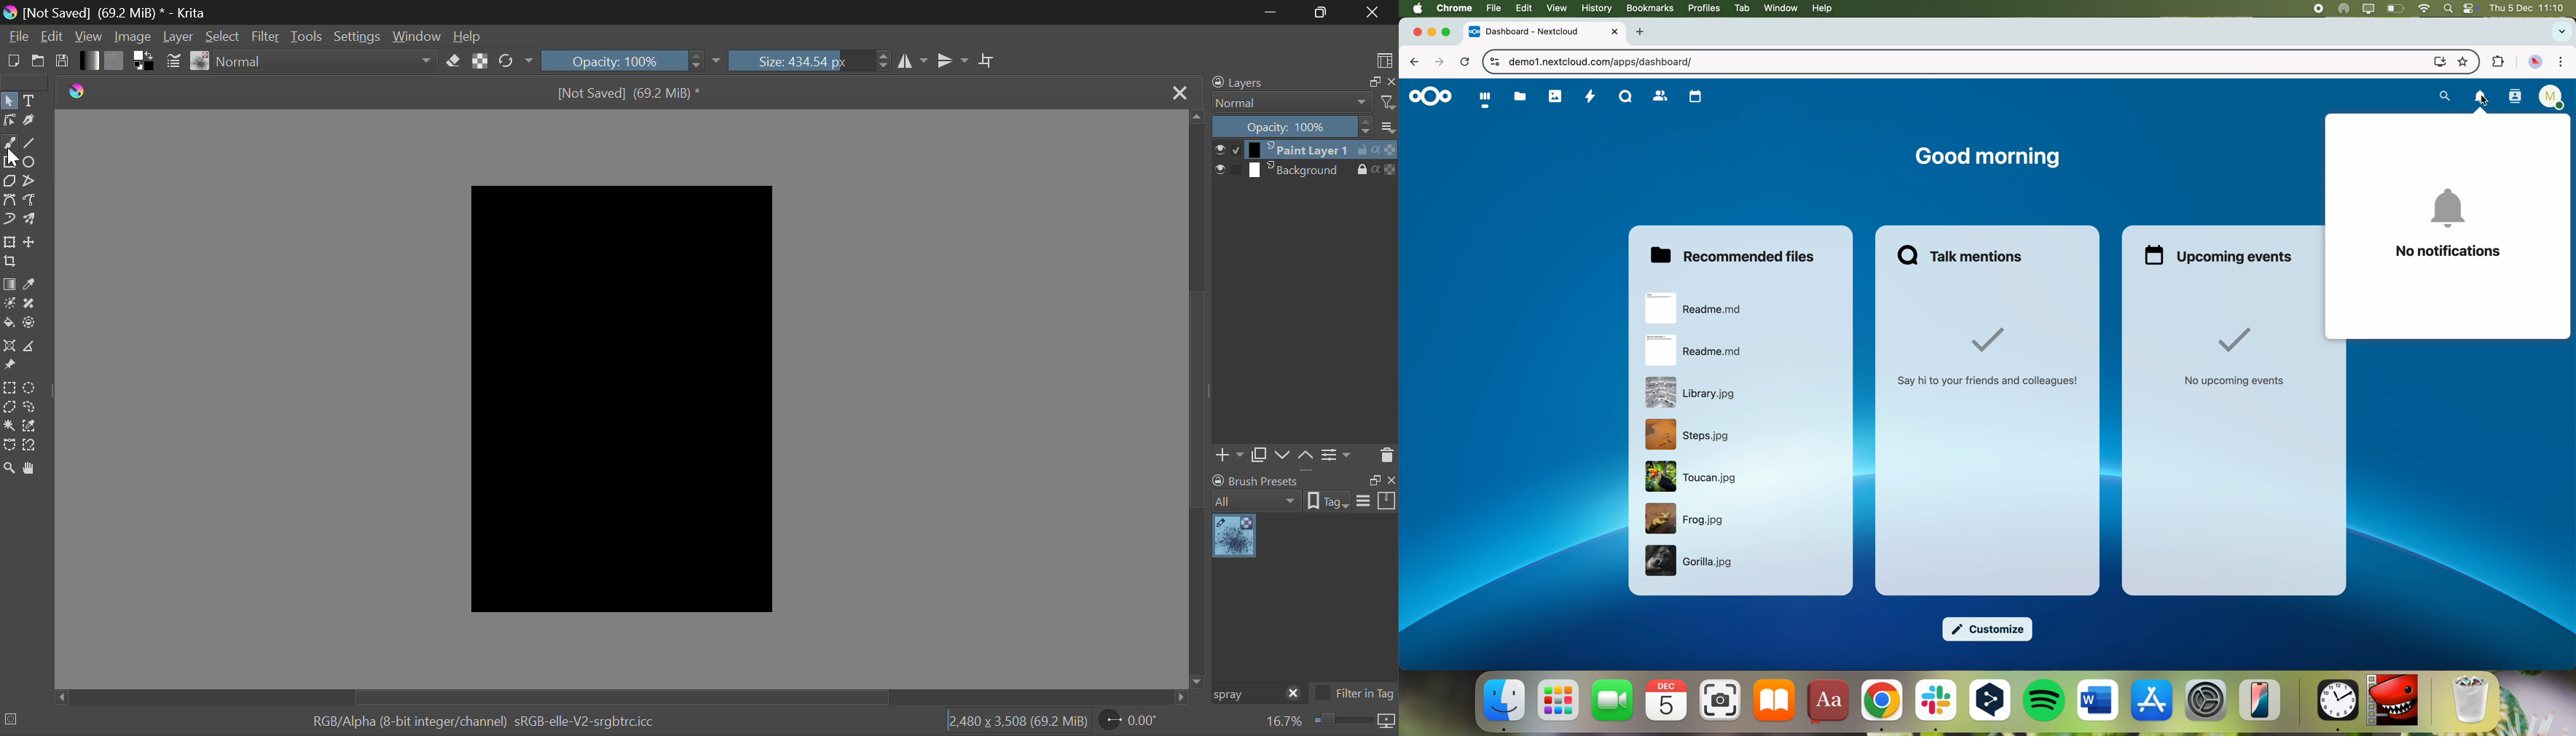  I want to click on file, so click(1692, 562).